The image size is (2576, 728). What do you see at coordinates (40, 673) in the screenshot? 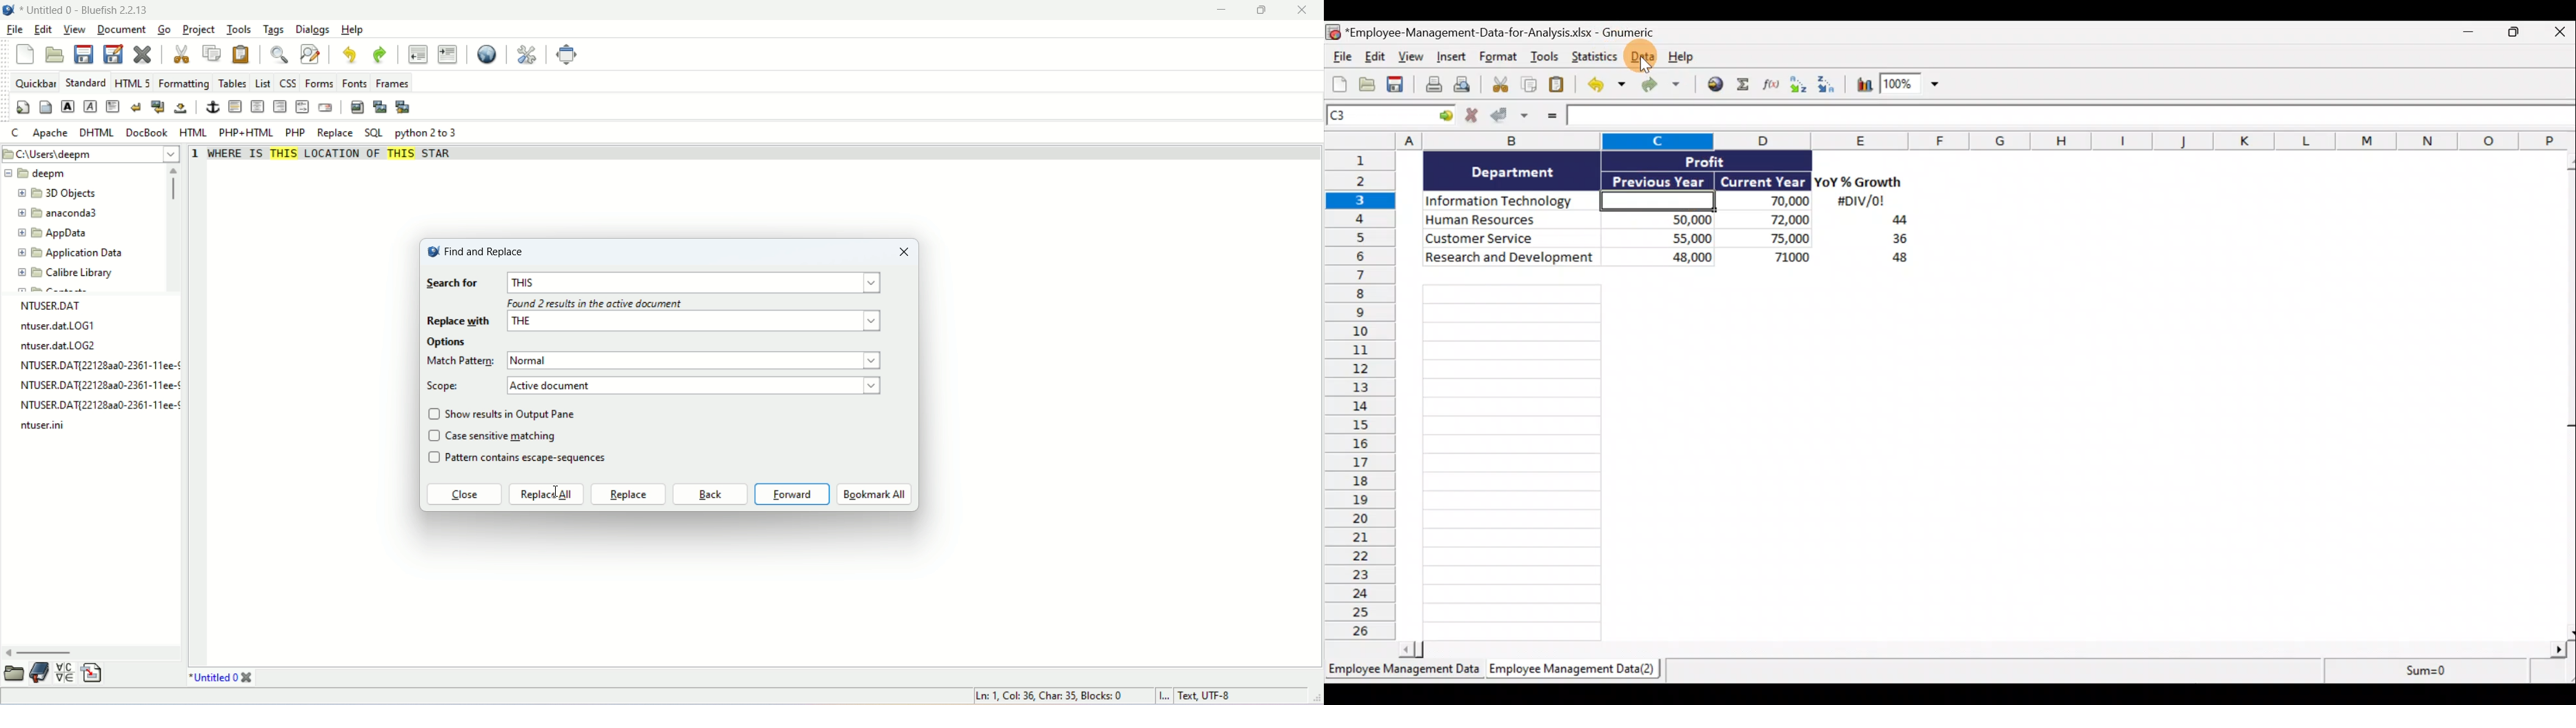
I see `bookmakrs` at bounding box center [40, 673].